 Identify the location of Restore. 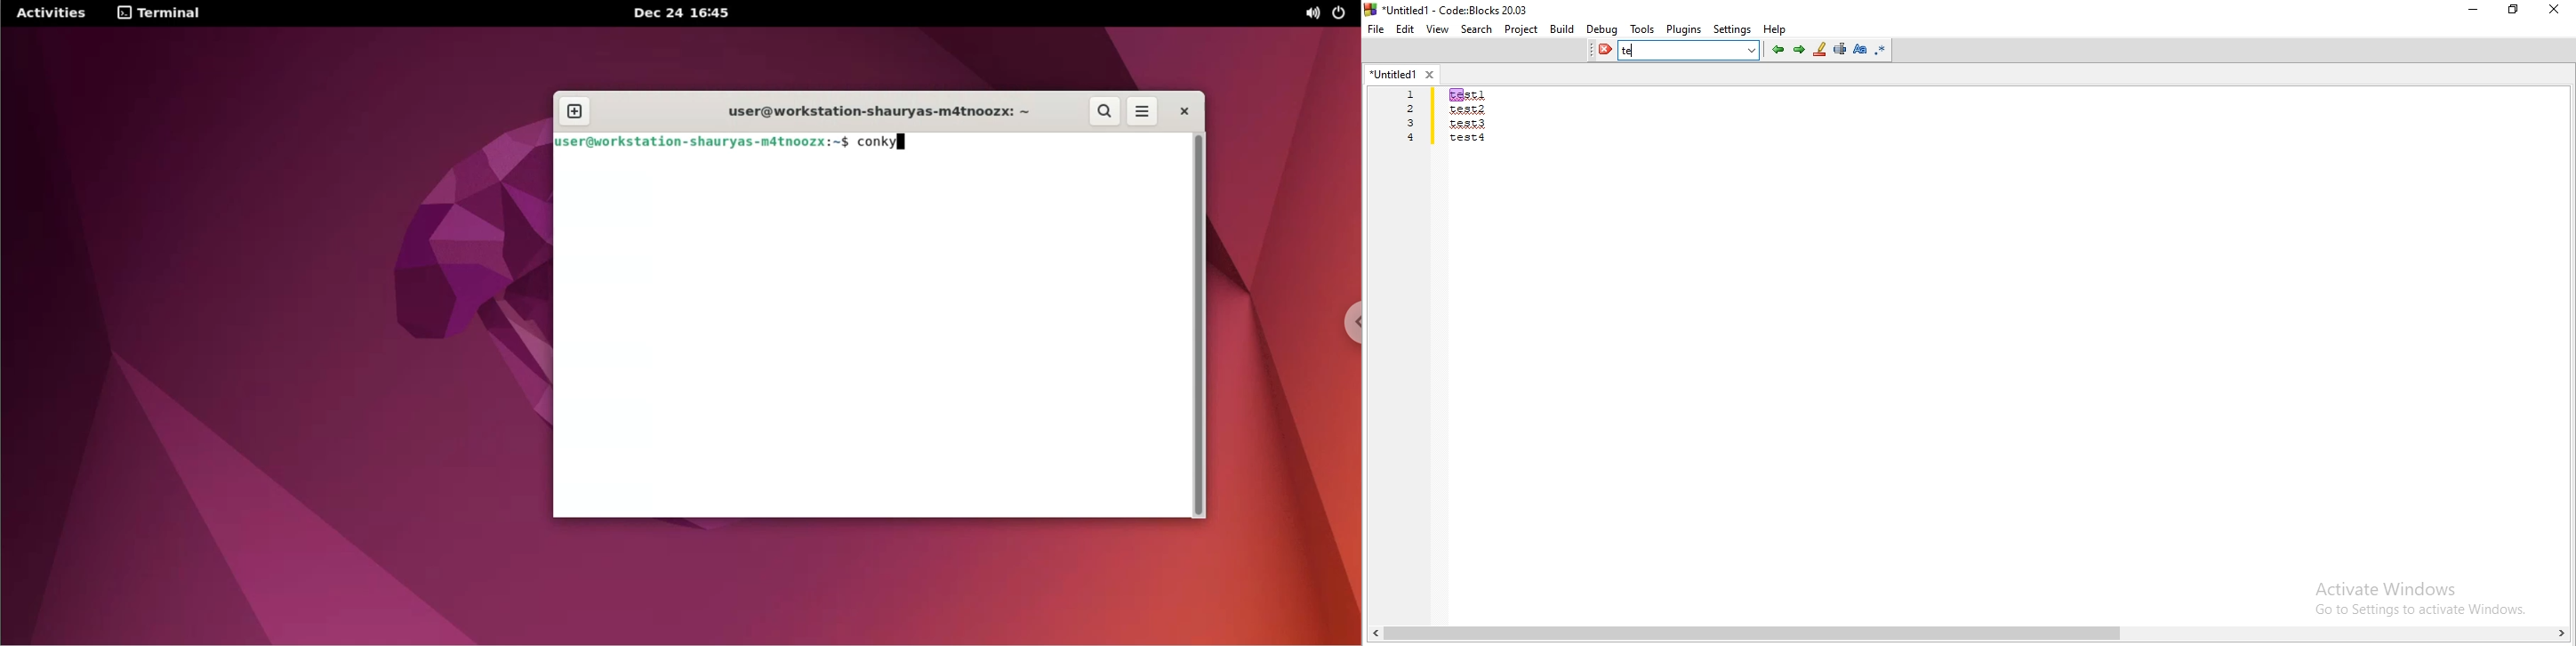
(2513, 12).